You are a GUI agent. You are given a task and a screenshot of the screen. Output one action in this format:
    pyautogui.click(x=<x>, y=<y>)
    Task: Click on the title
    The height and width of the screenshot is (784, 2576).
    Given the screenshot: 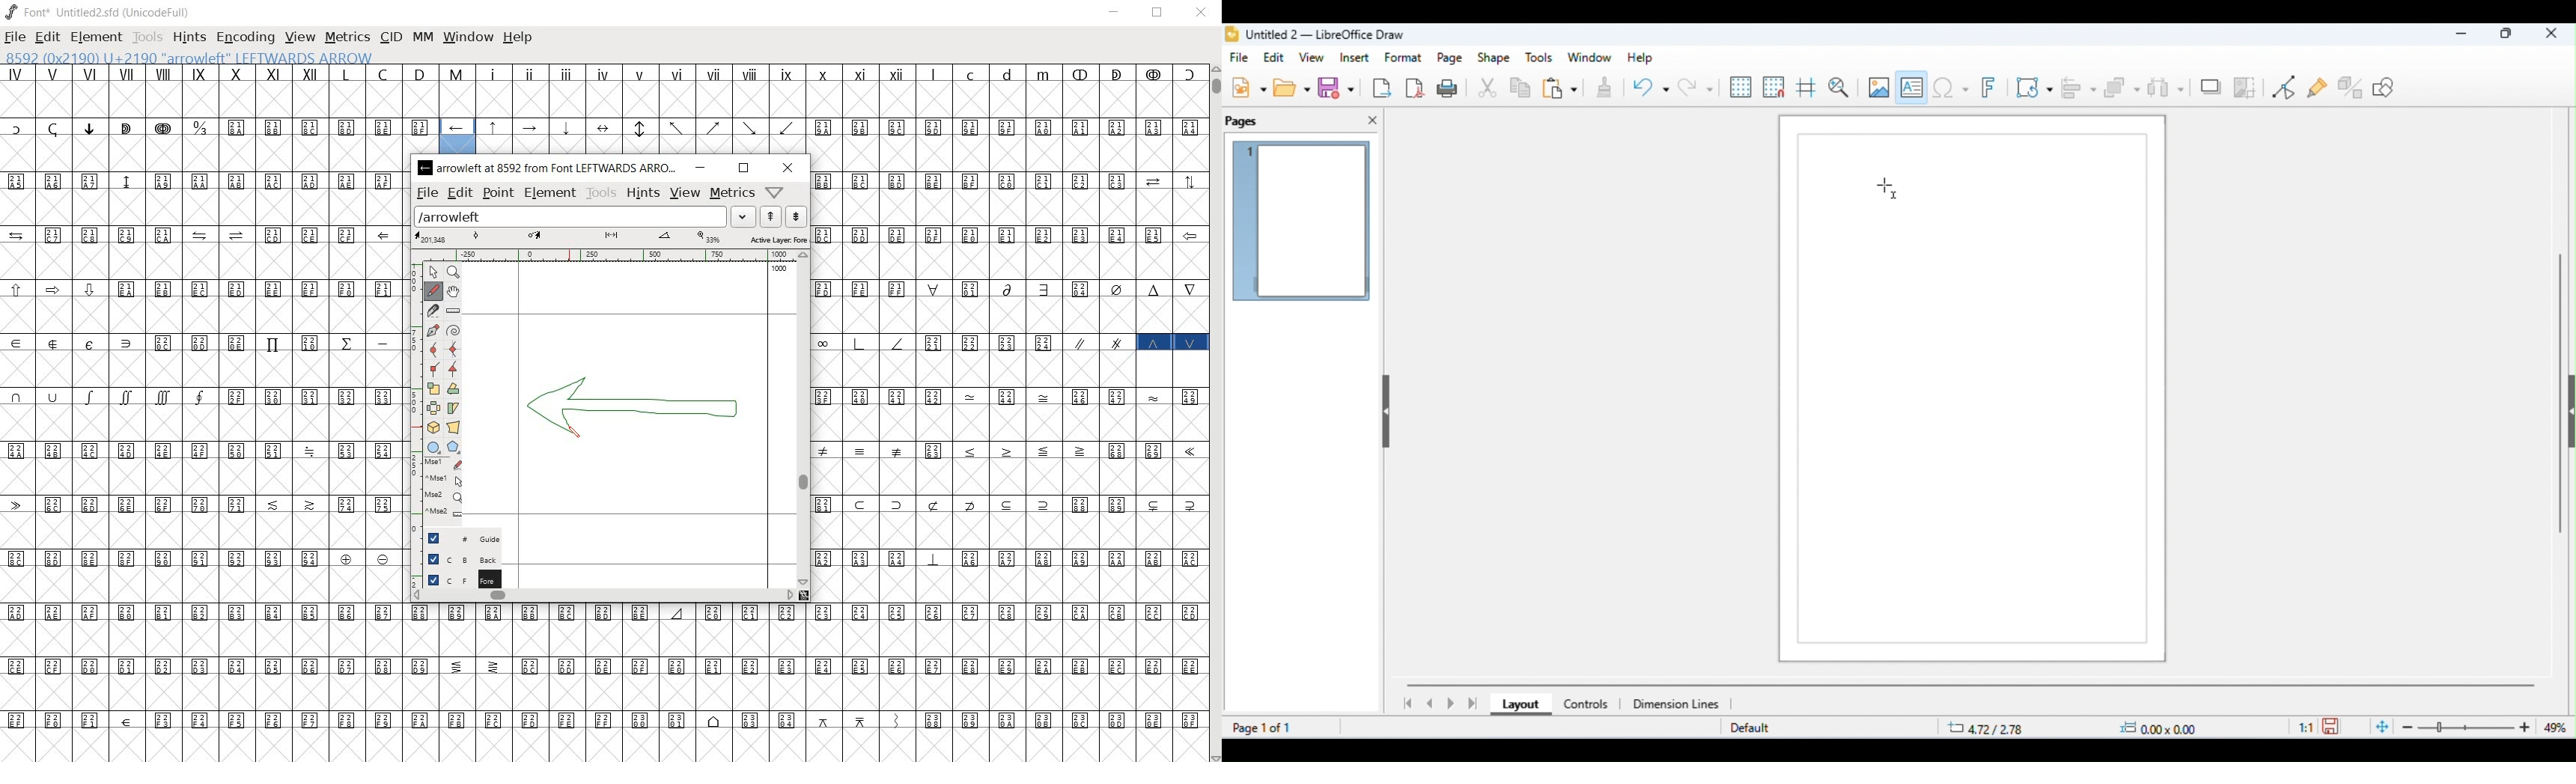 What is the action you would take?
    pyautogui.click(x=1316, y=35)
    